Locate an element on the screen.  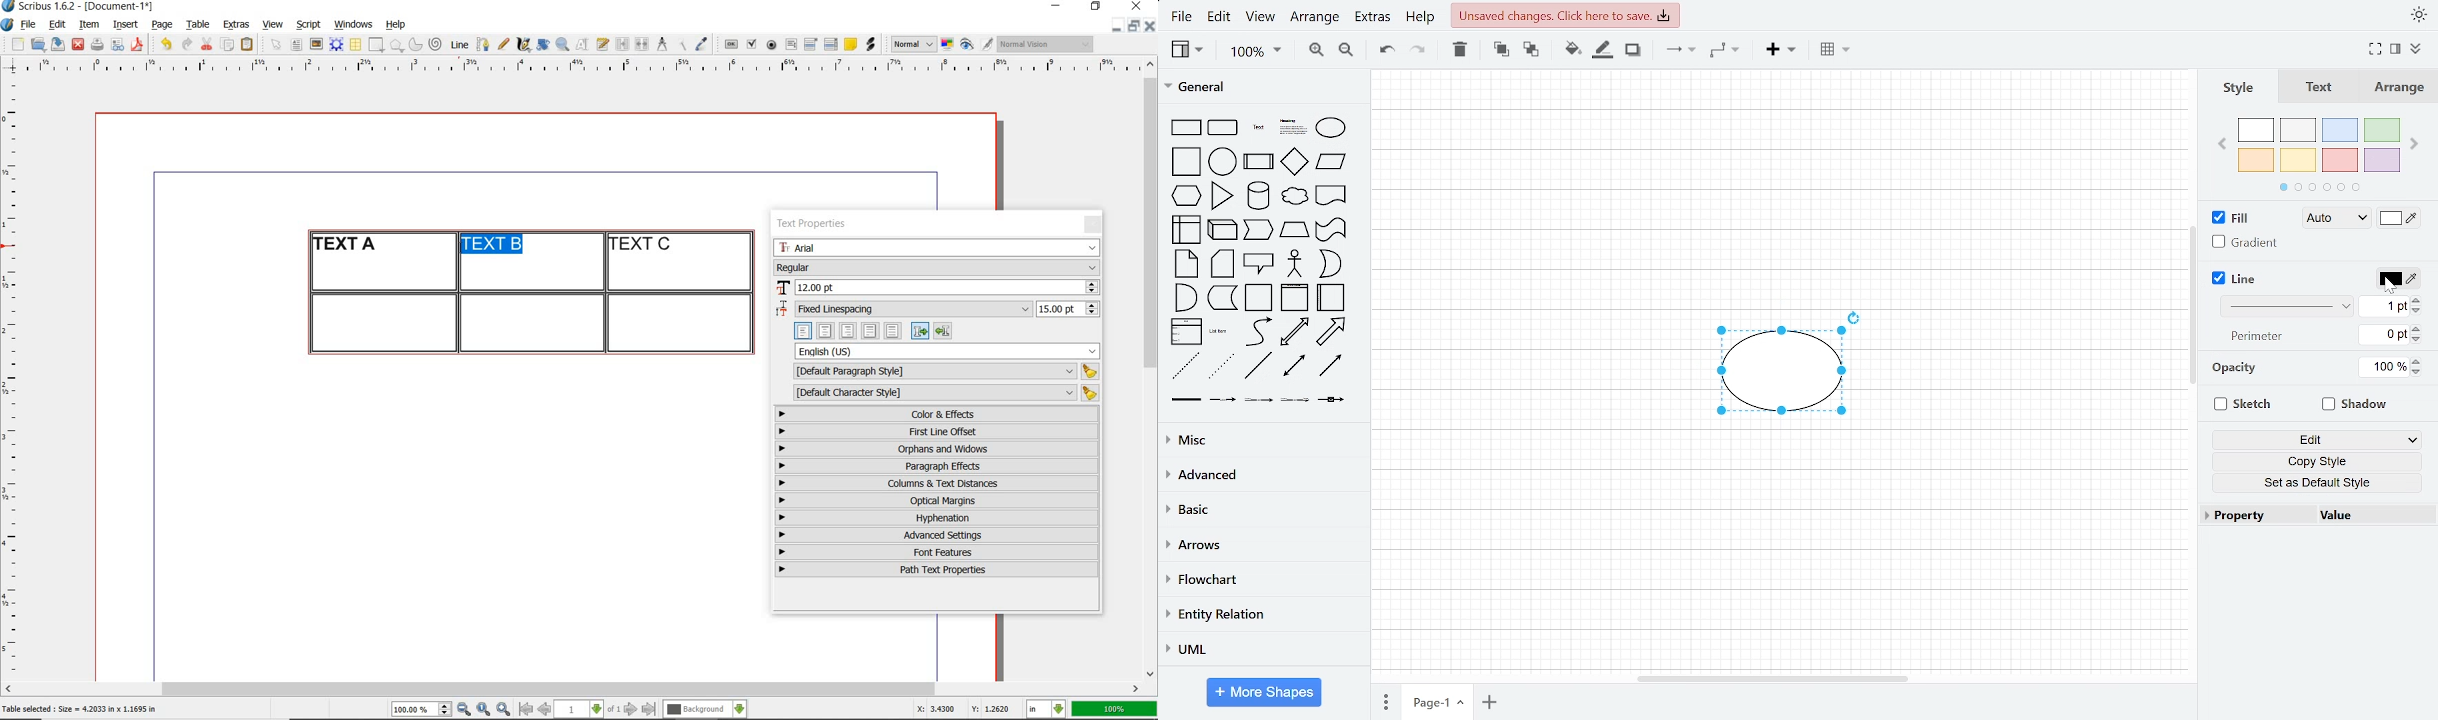
connector with symbol is located at coordinates (1331, 402).